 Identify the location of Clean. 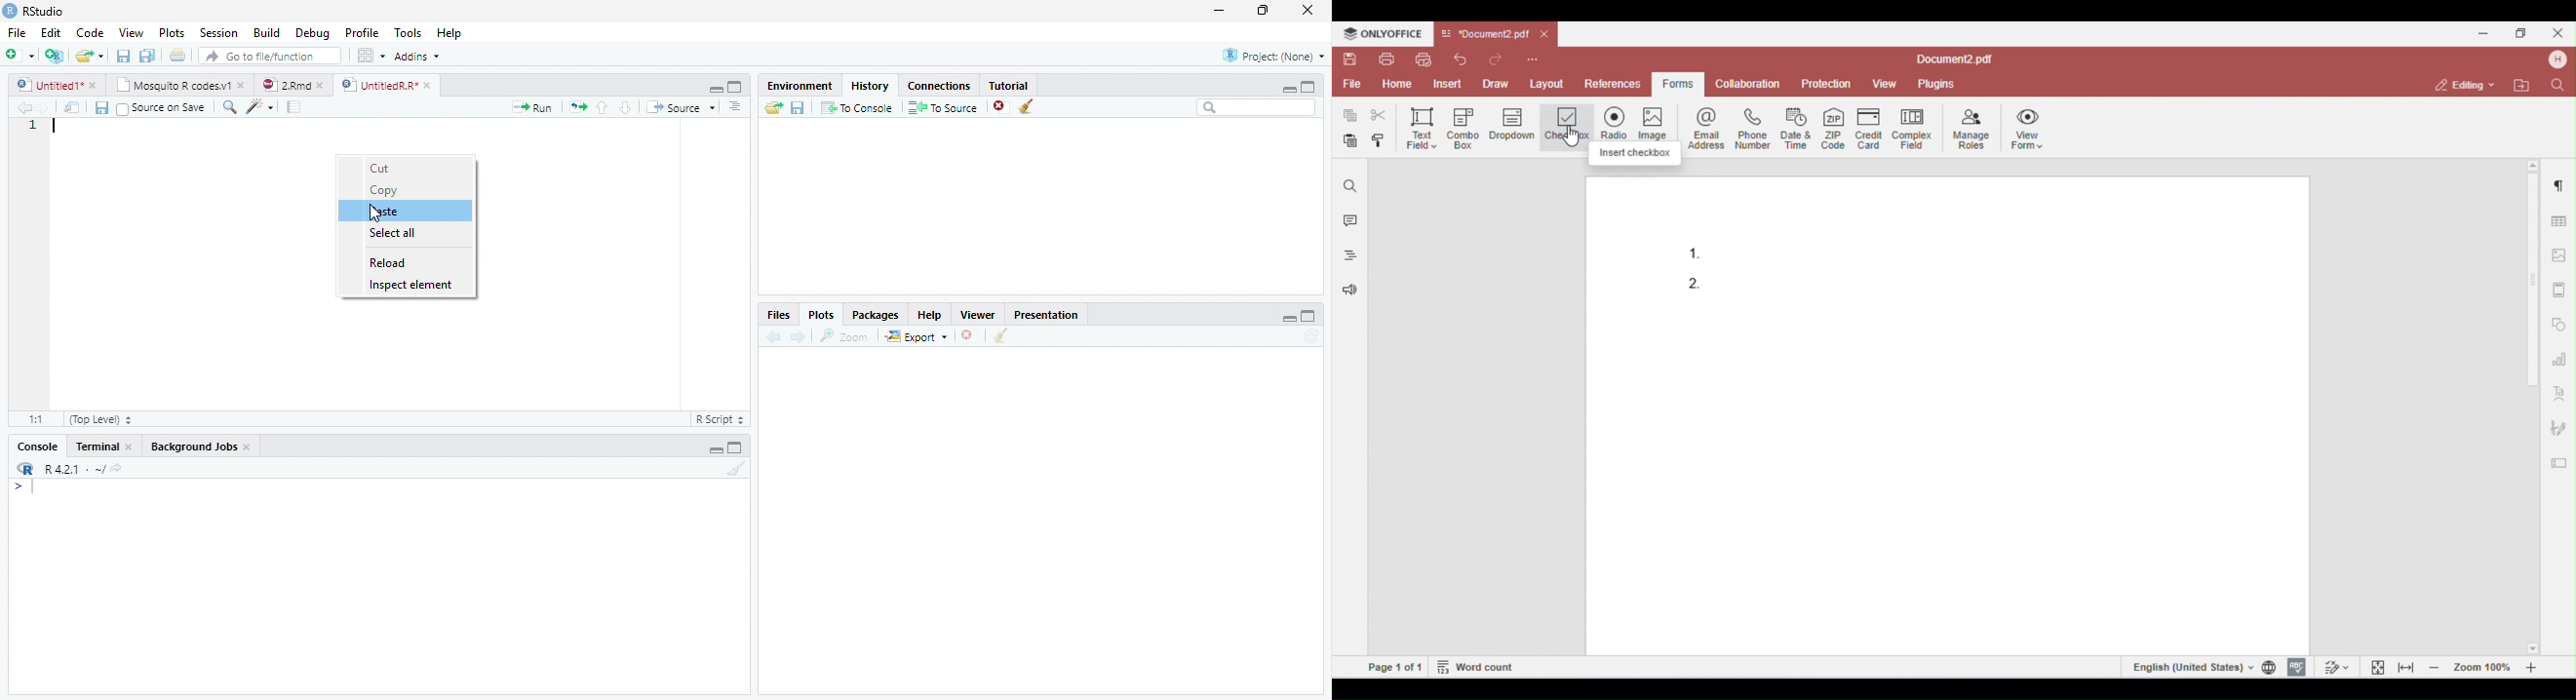
(734, 469).